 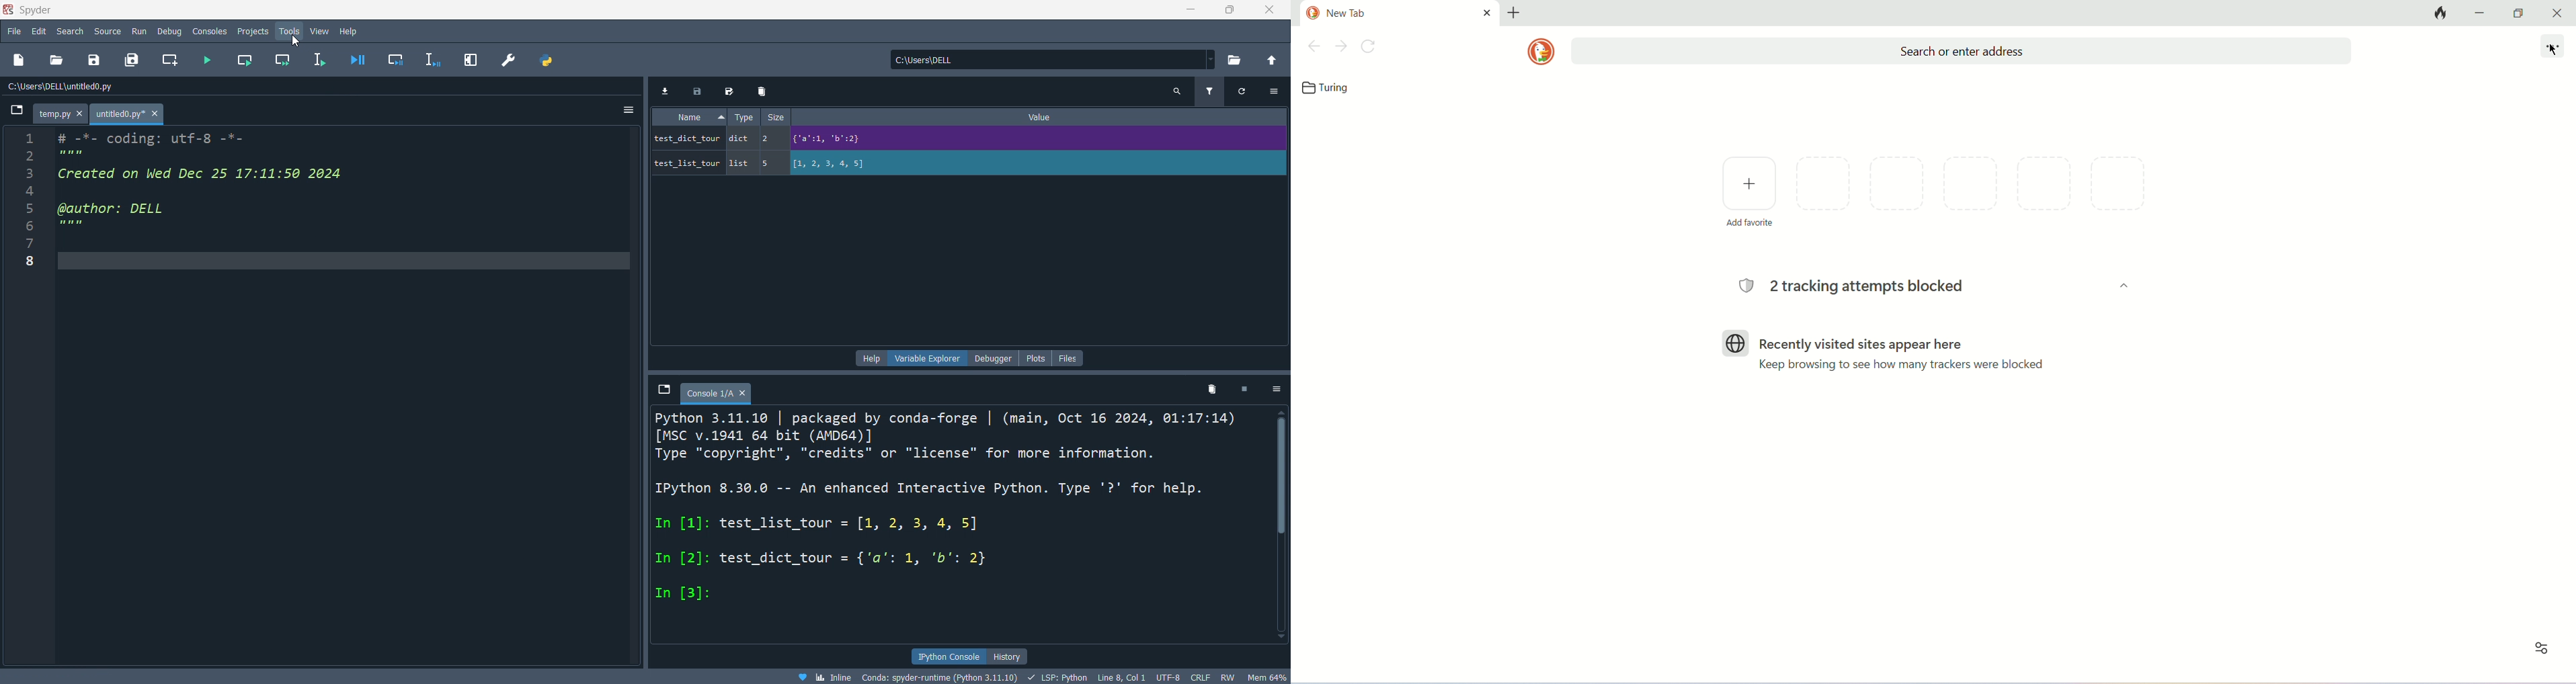 I want to click on RW, so click(x=1231, y=677).